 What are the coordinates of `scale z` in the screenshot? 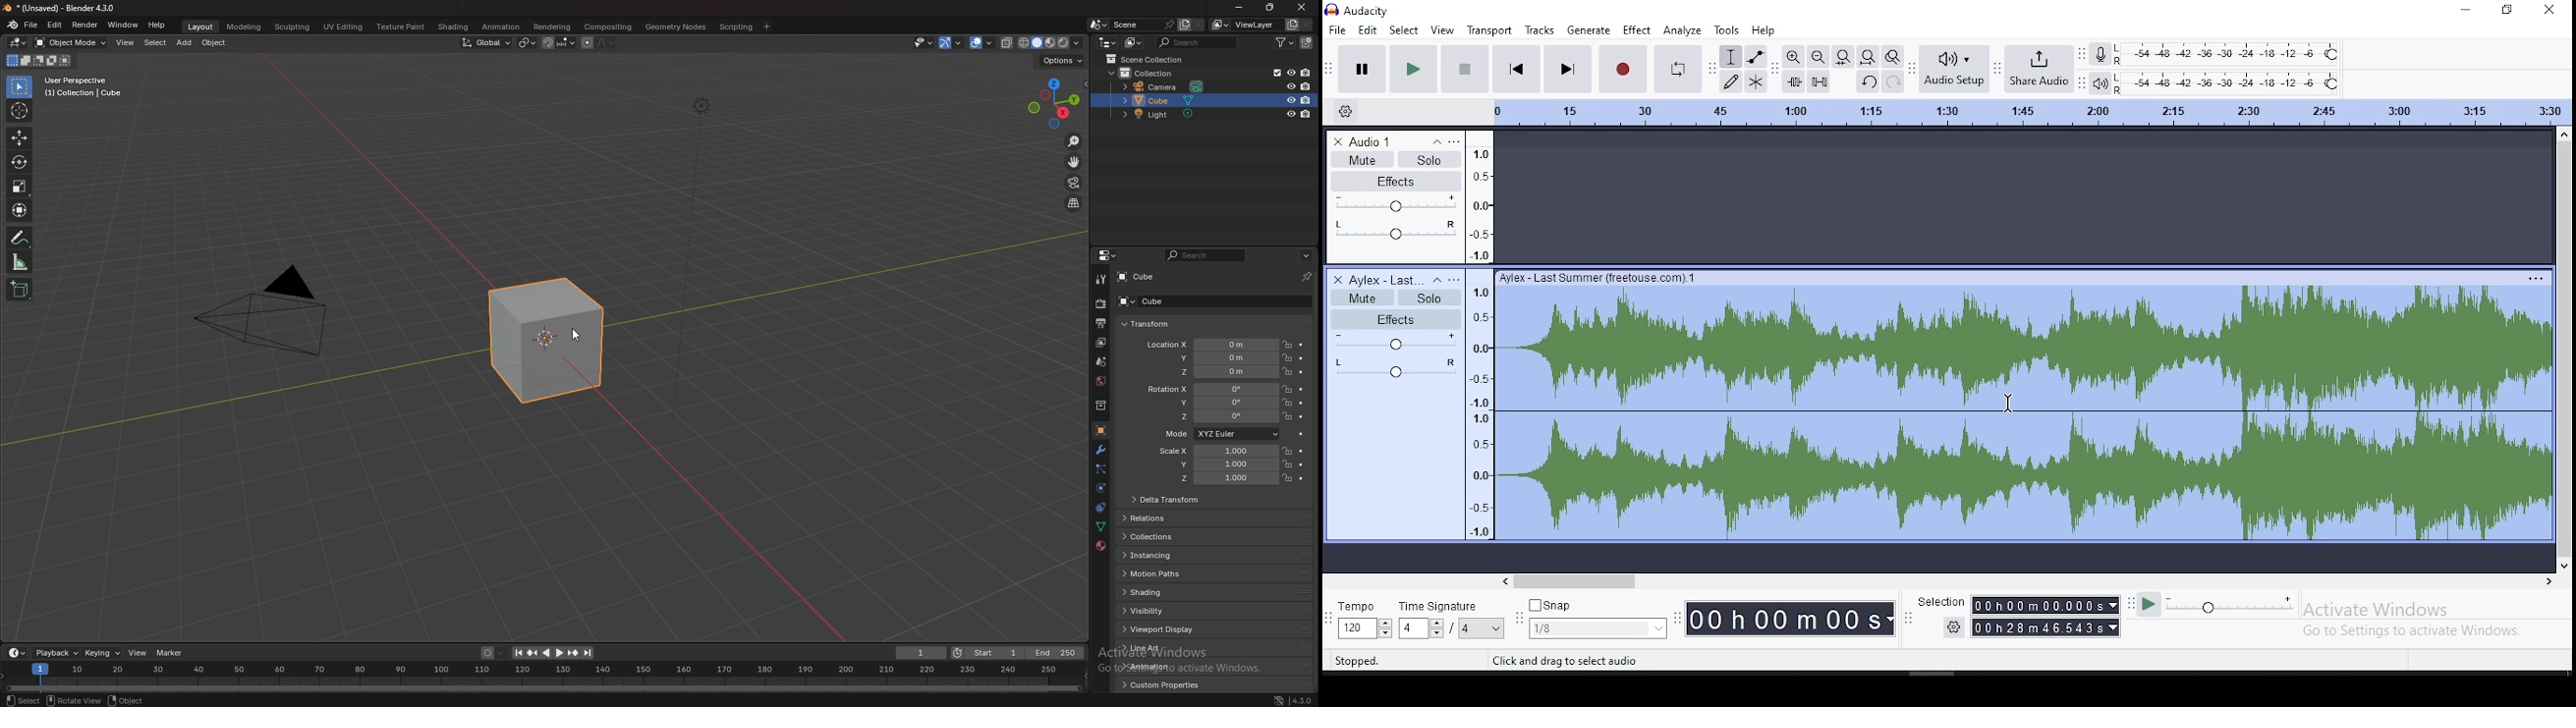 It's located at (1216, 478).